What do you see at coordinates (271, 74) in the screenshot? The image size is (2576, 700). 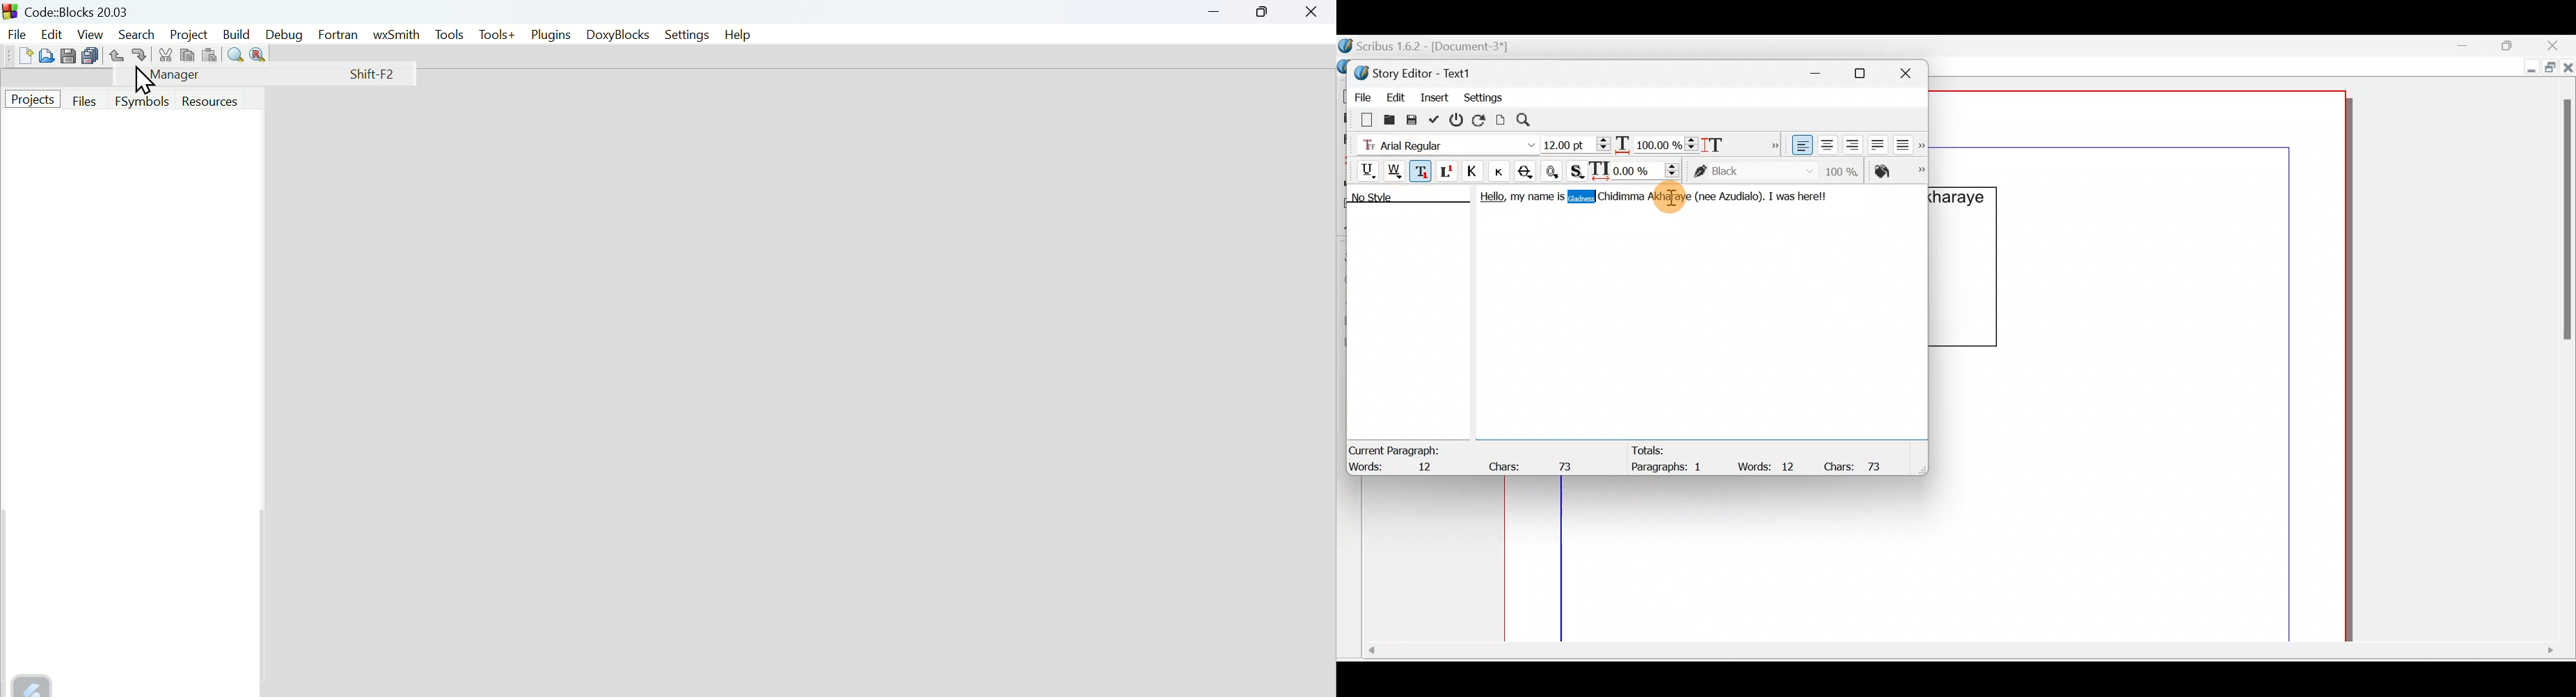 I see `Manager` at bounding box center [271, 74].